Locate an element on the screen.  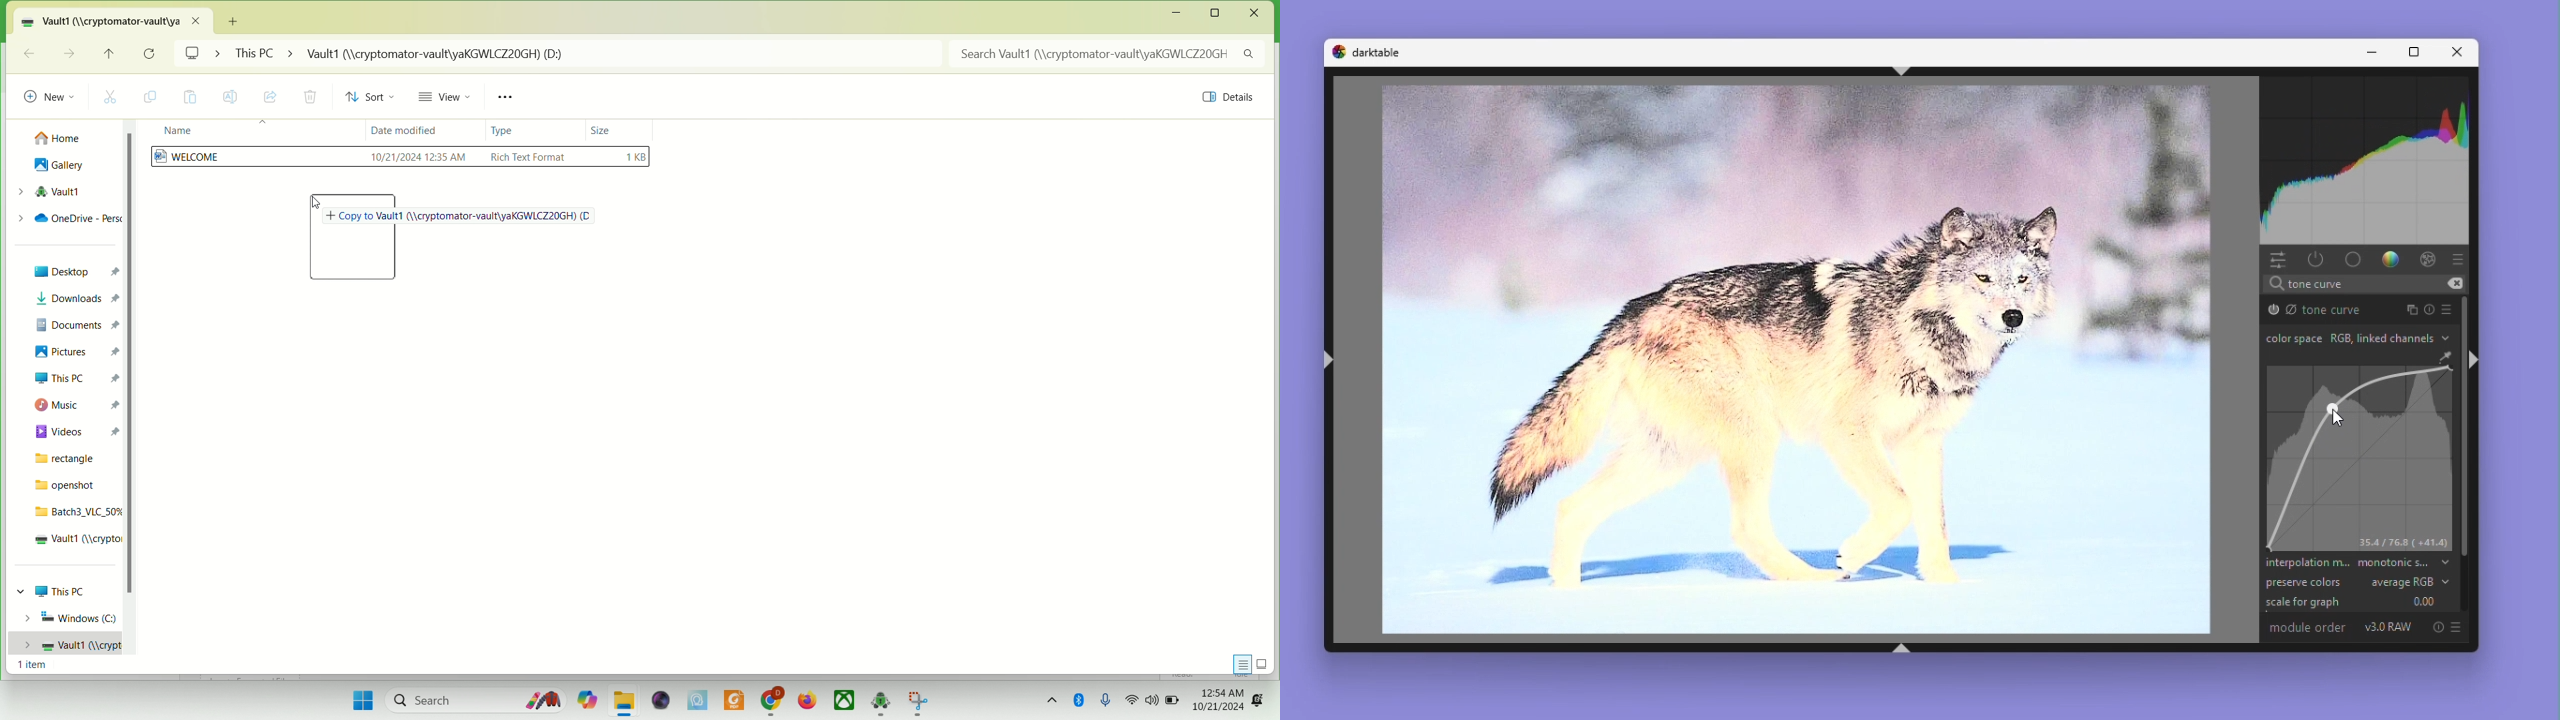
shift+ctrl+b is located at coordinates (1905, 646).